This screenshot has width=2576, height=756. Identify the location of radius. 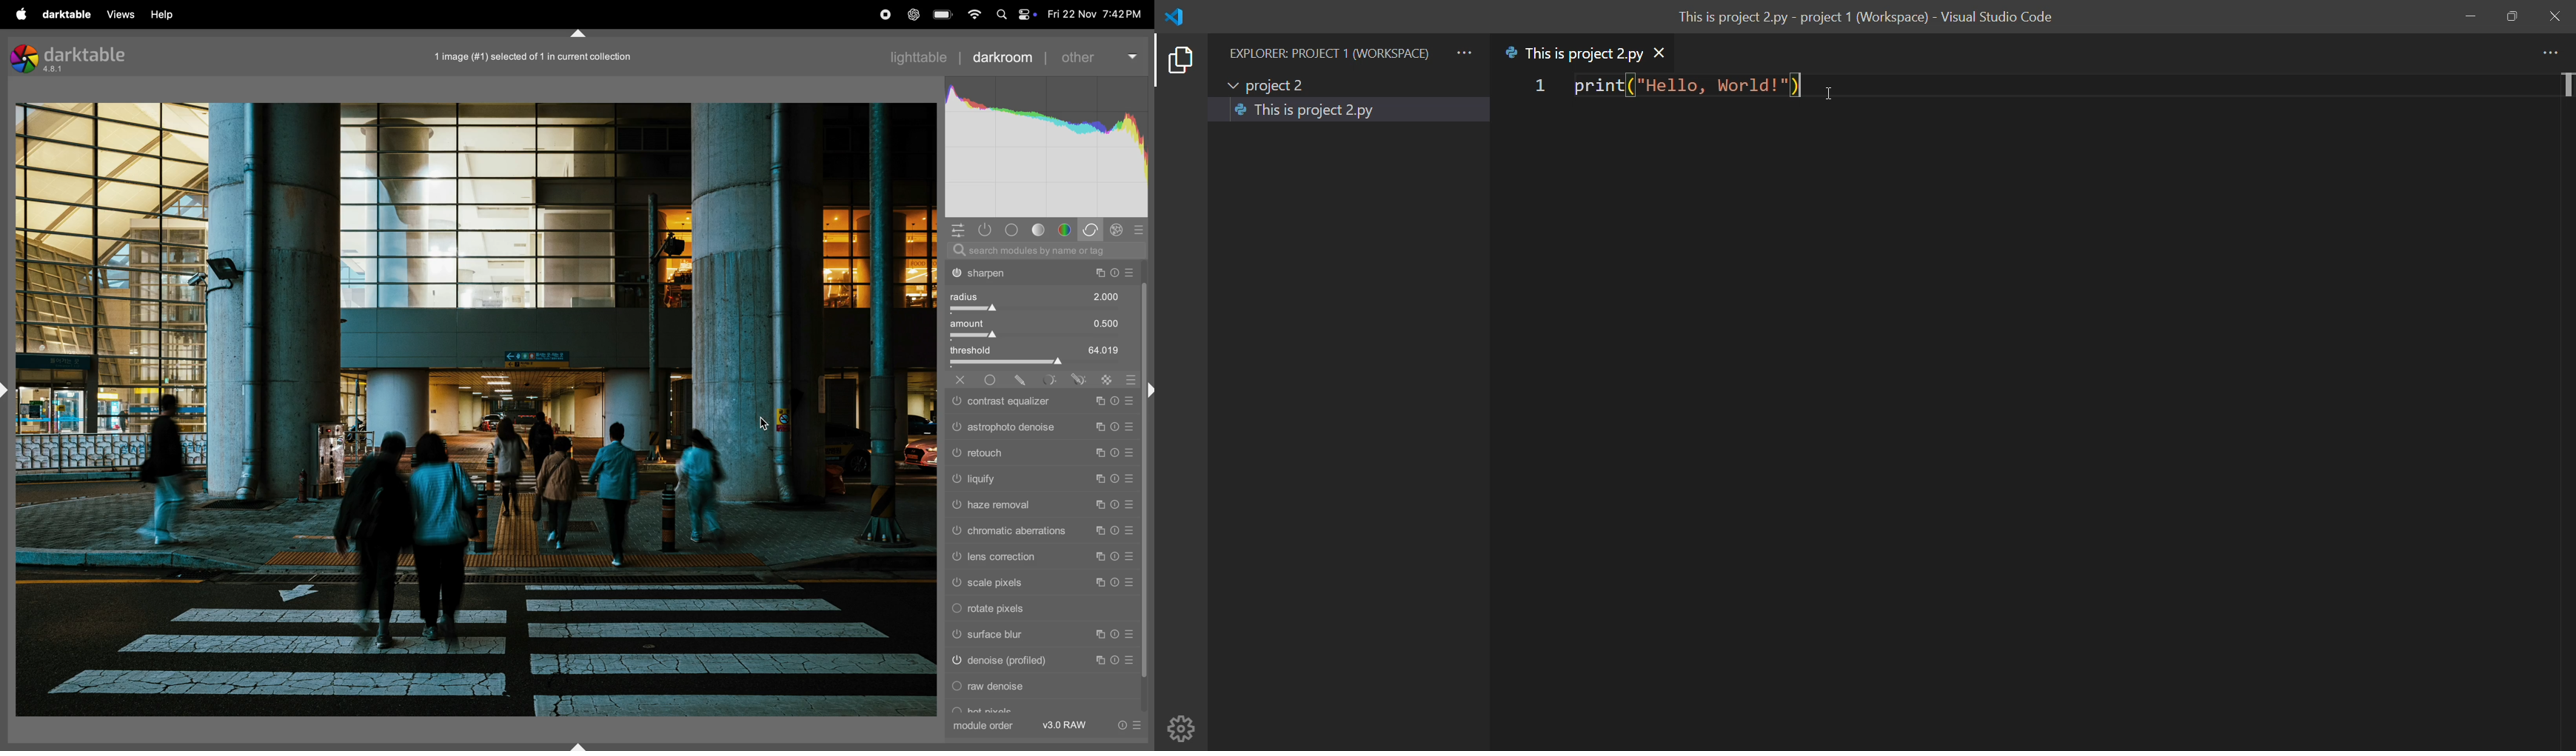
(1043, 300).